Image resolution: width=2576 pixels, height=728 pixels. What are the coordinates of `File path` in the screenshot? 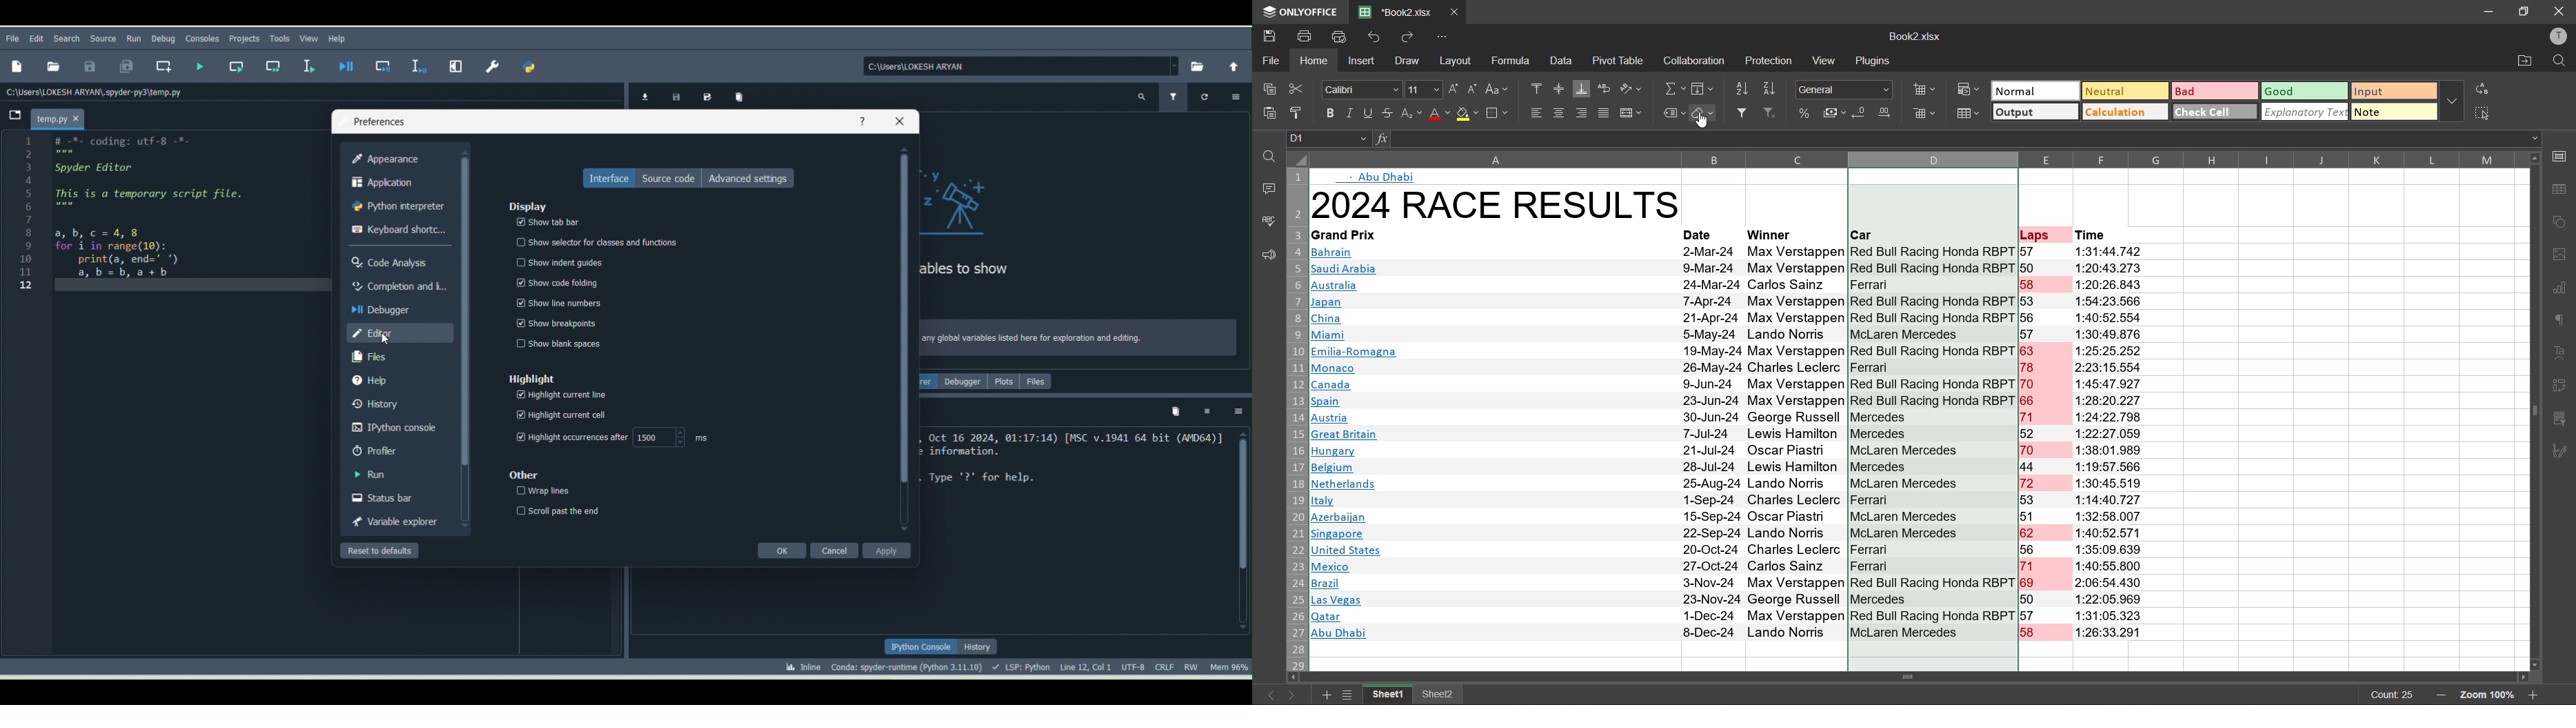 It's located at (98, 91).